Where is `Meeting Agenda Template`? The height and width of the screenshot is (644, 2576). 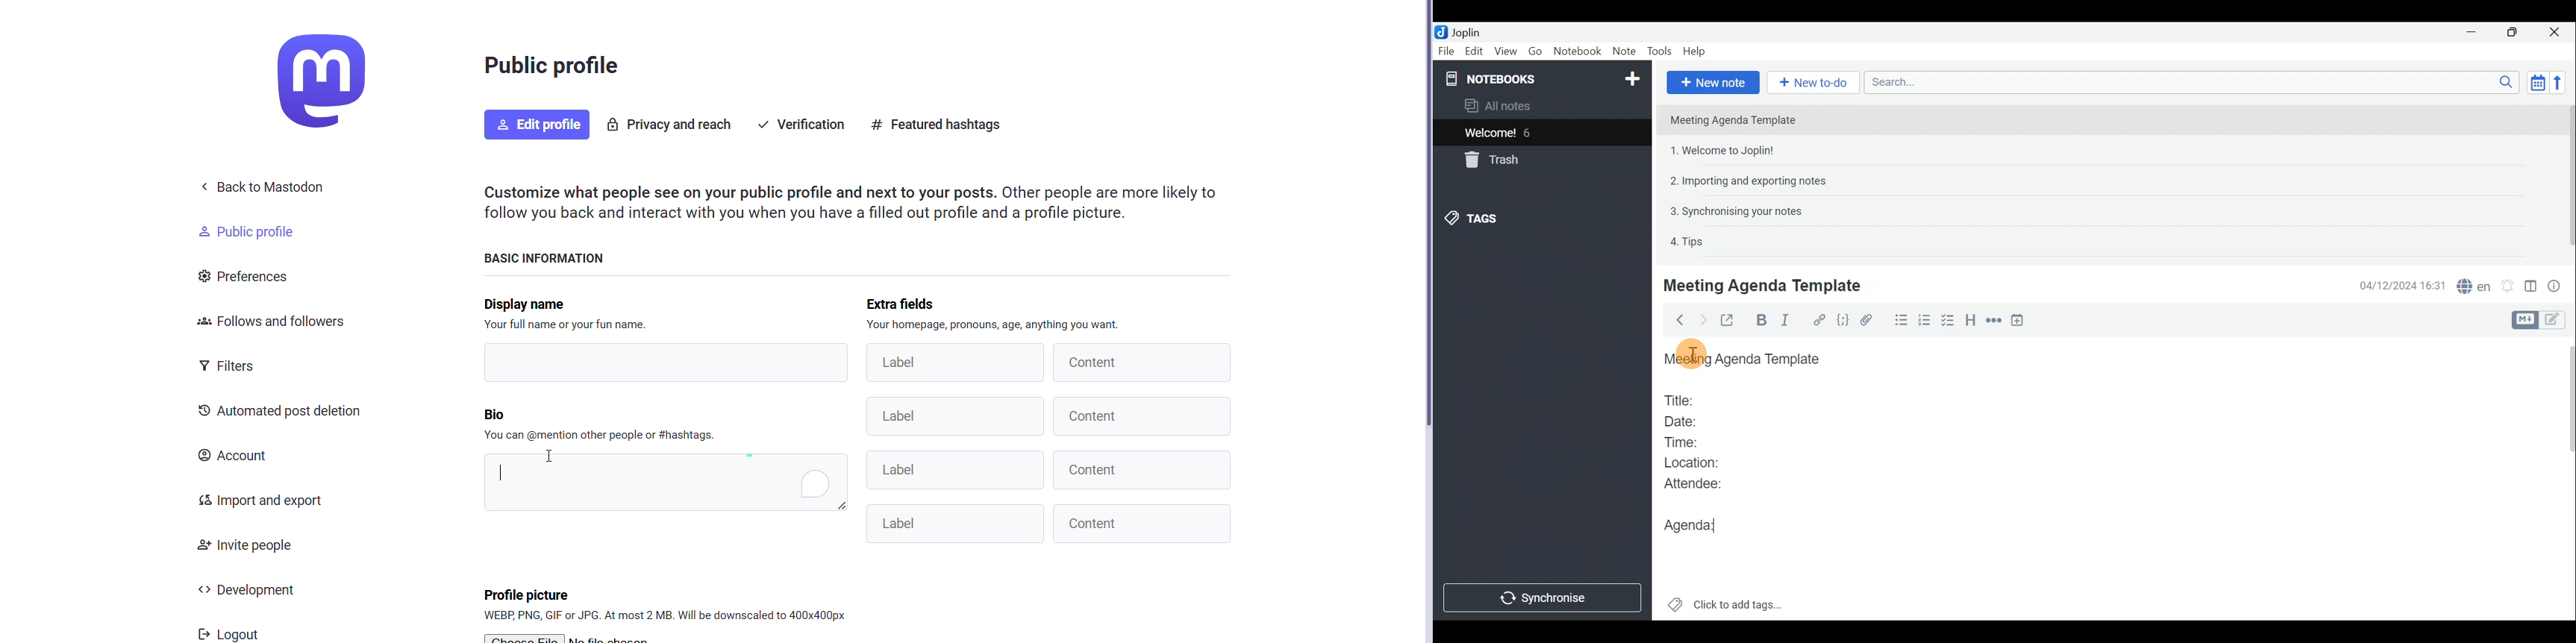
Meeting Agenda Template is located at coordinates (1765, 285).